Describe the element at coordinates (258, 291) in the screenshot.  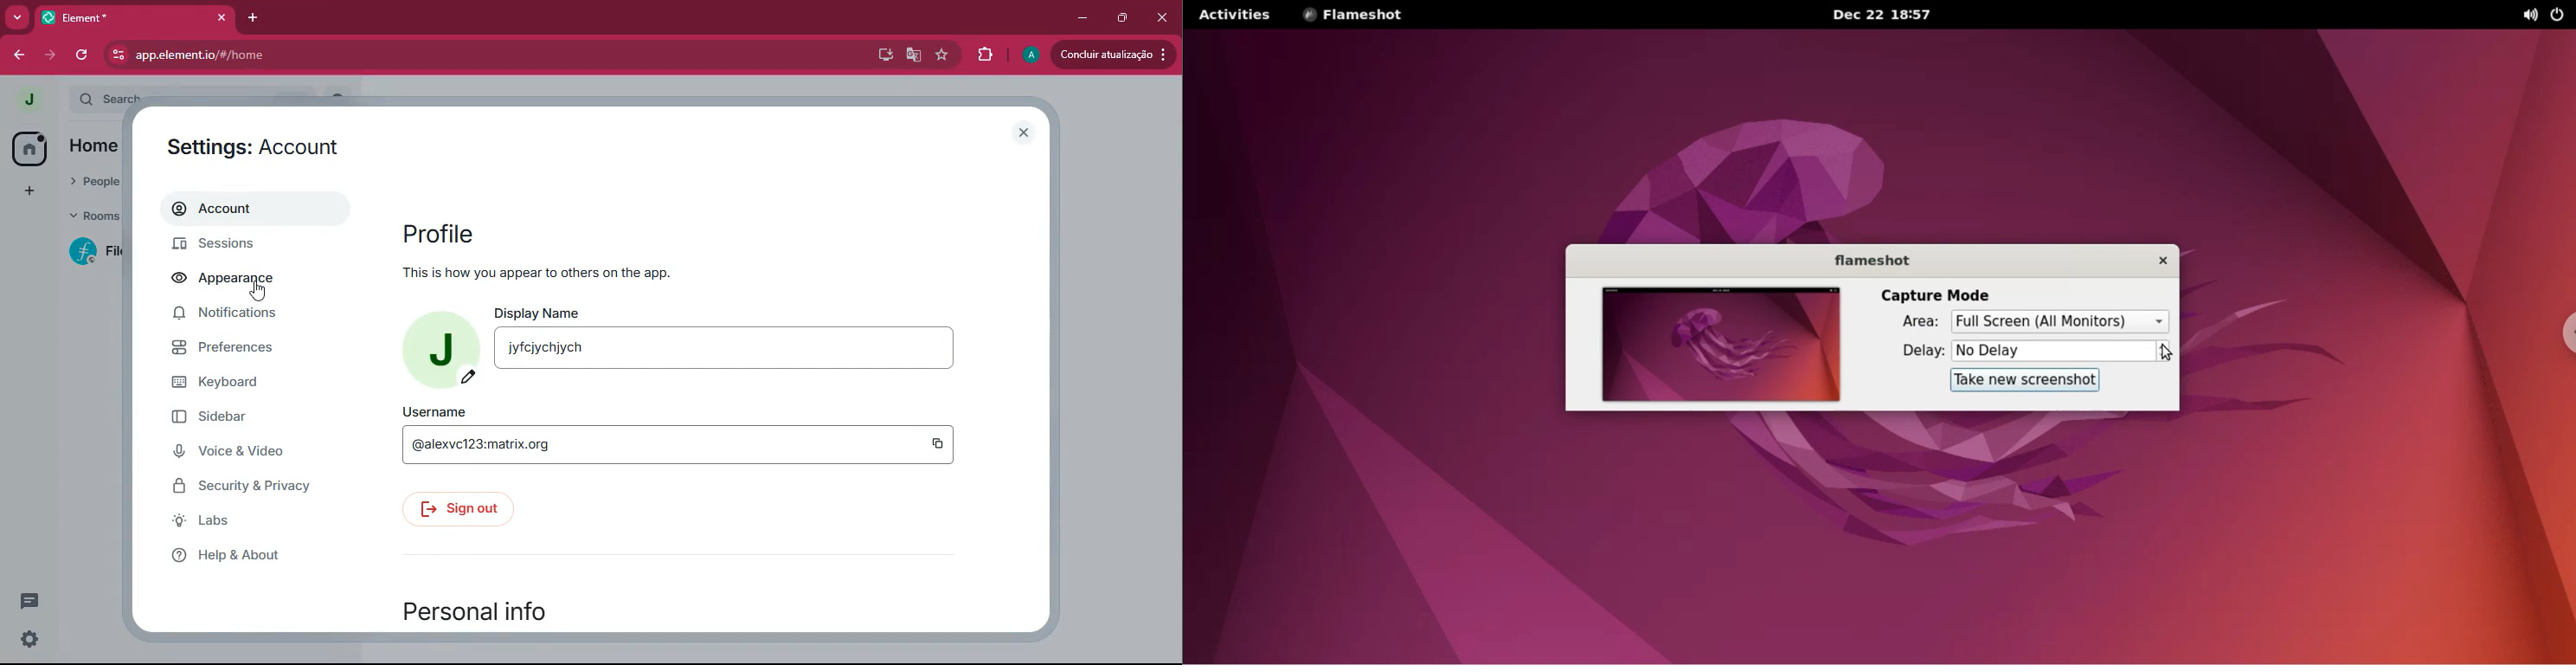
I see `Cursor` at that location.